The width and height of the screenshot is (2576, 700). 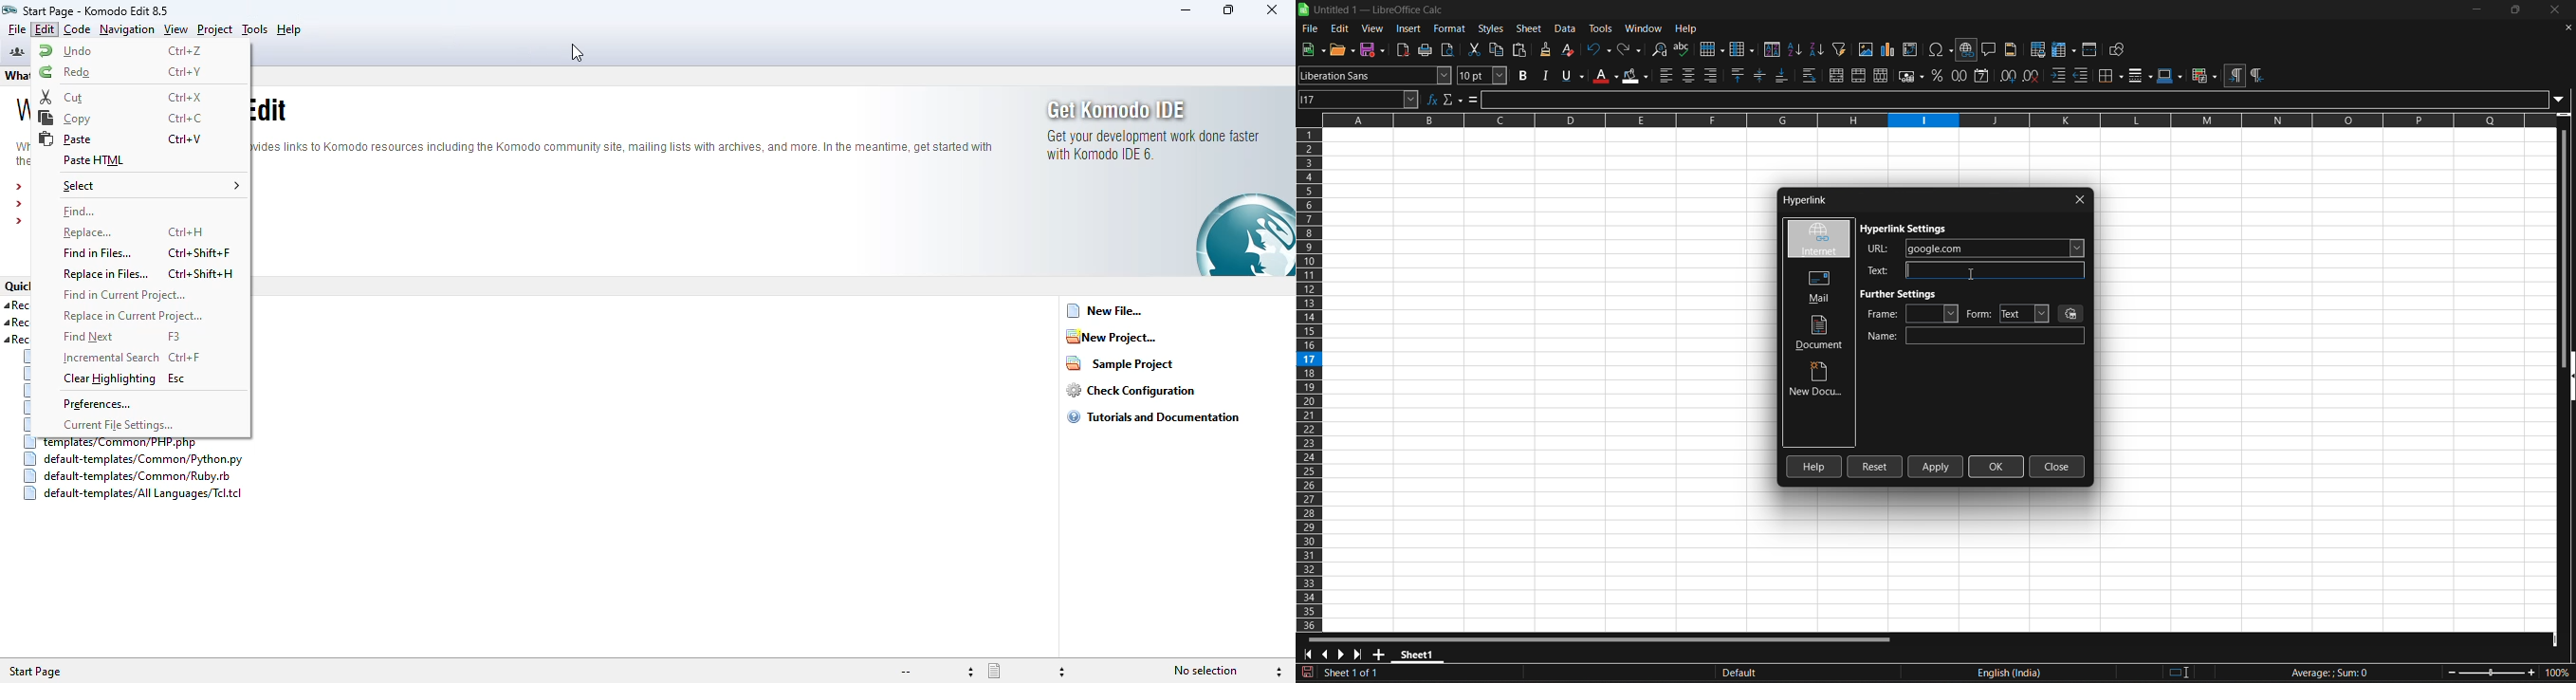 I want to click on font name, so click(x=1375, y=75).